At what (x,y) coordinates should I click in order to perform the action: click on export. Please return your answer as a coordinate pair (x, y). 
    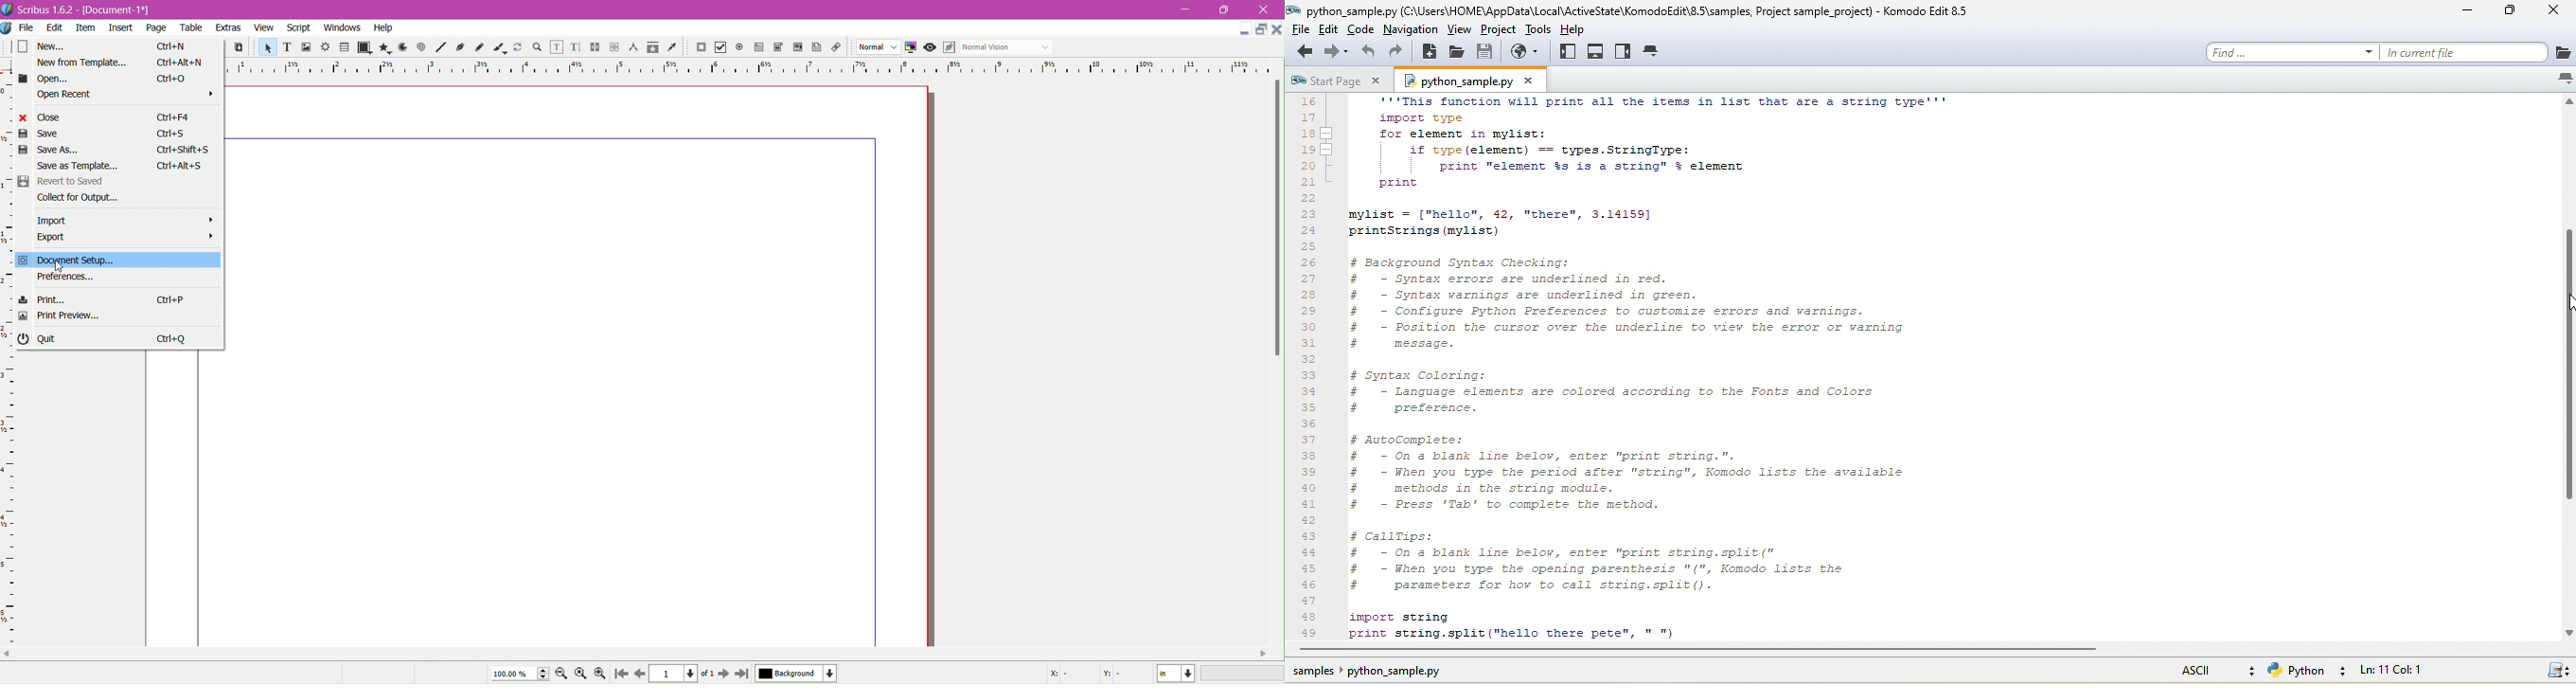
    Looking at the image, I should click on (125, 236).